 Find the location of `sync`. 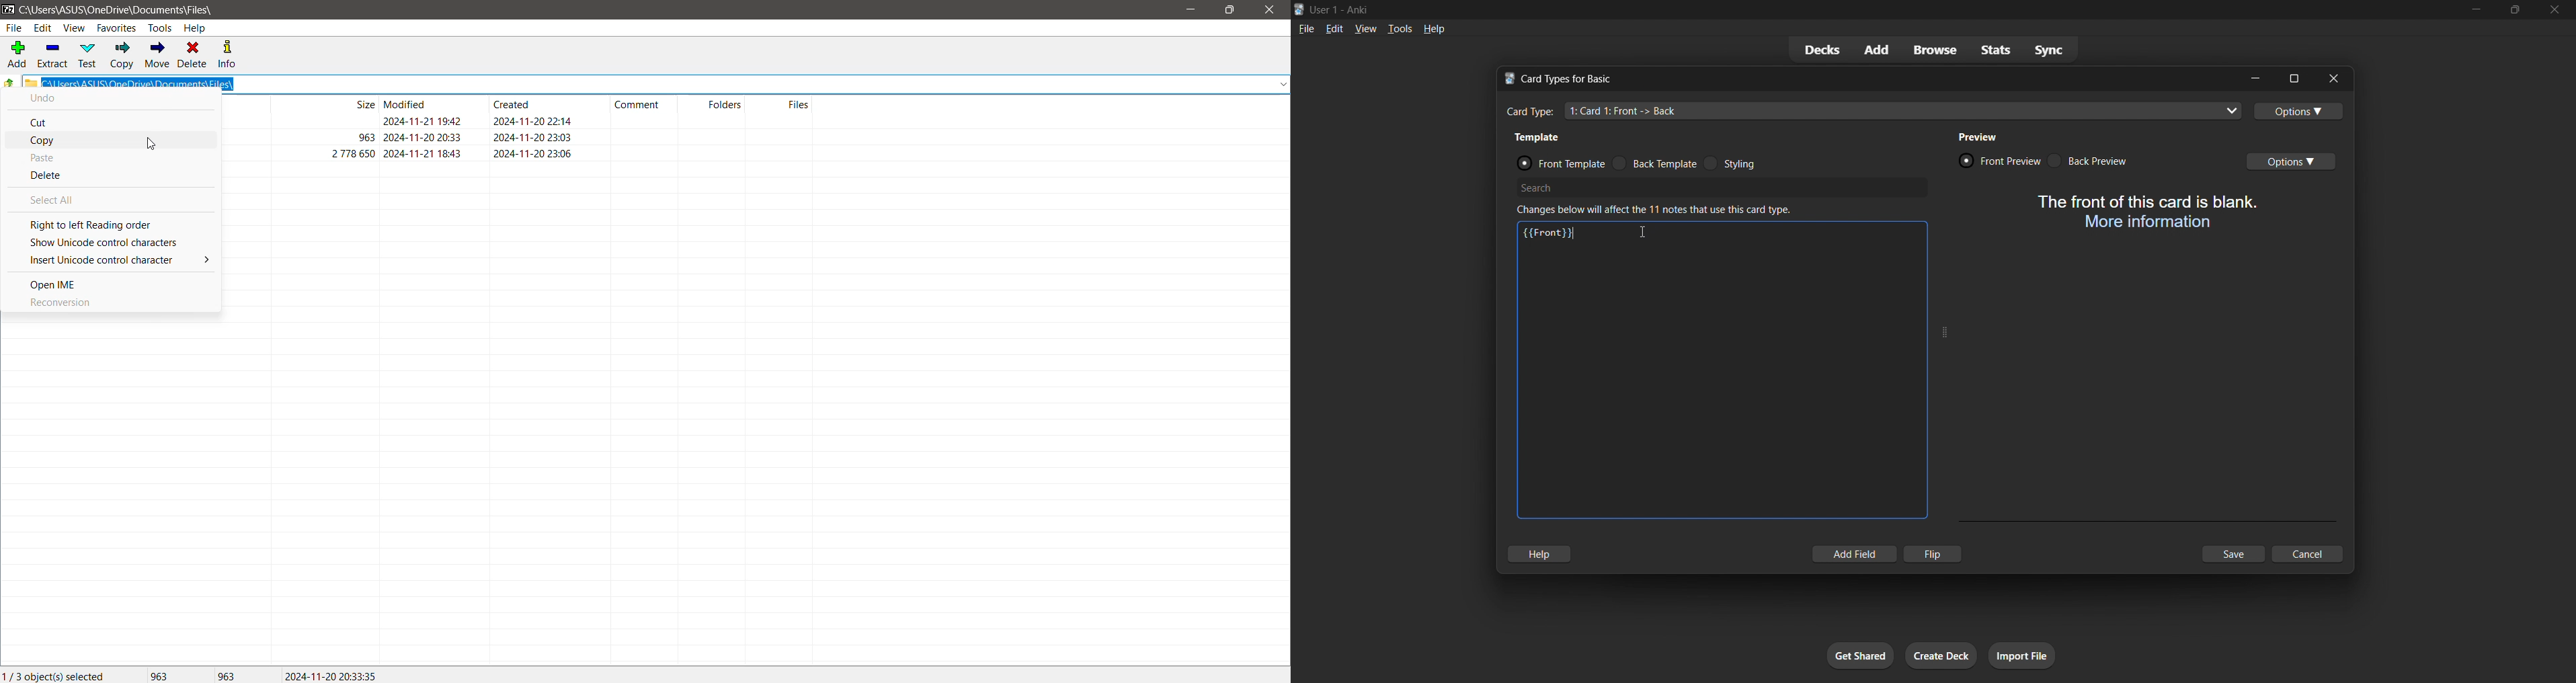

sync is located at coordinates (2047, 51).